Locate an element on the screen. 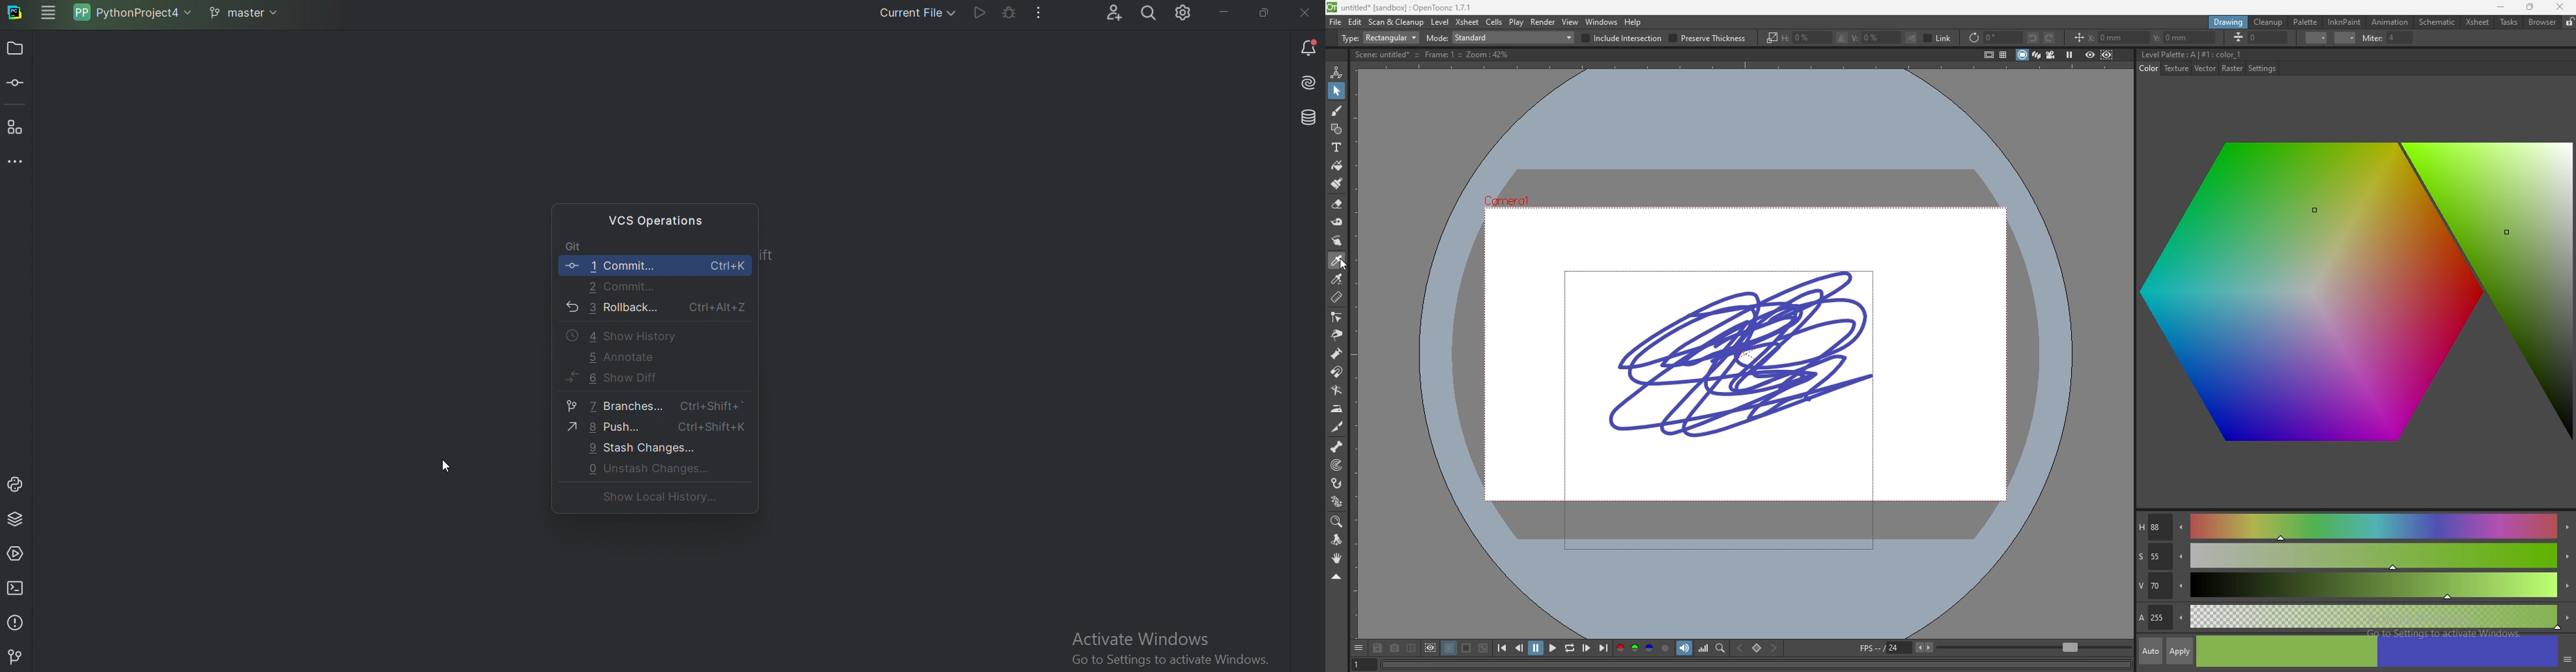 This screenshot has width=2576, height=672. hand tool is located at coordinates (1336, 557).